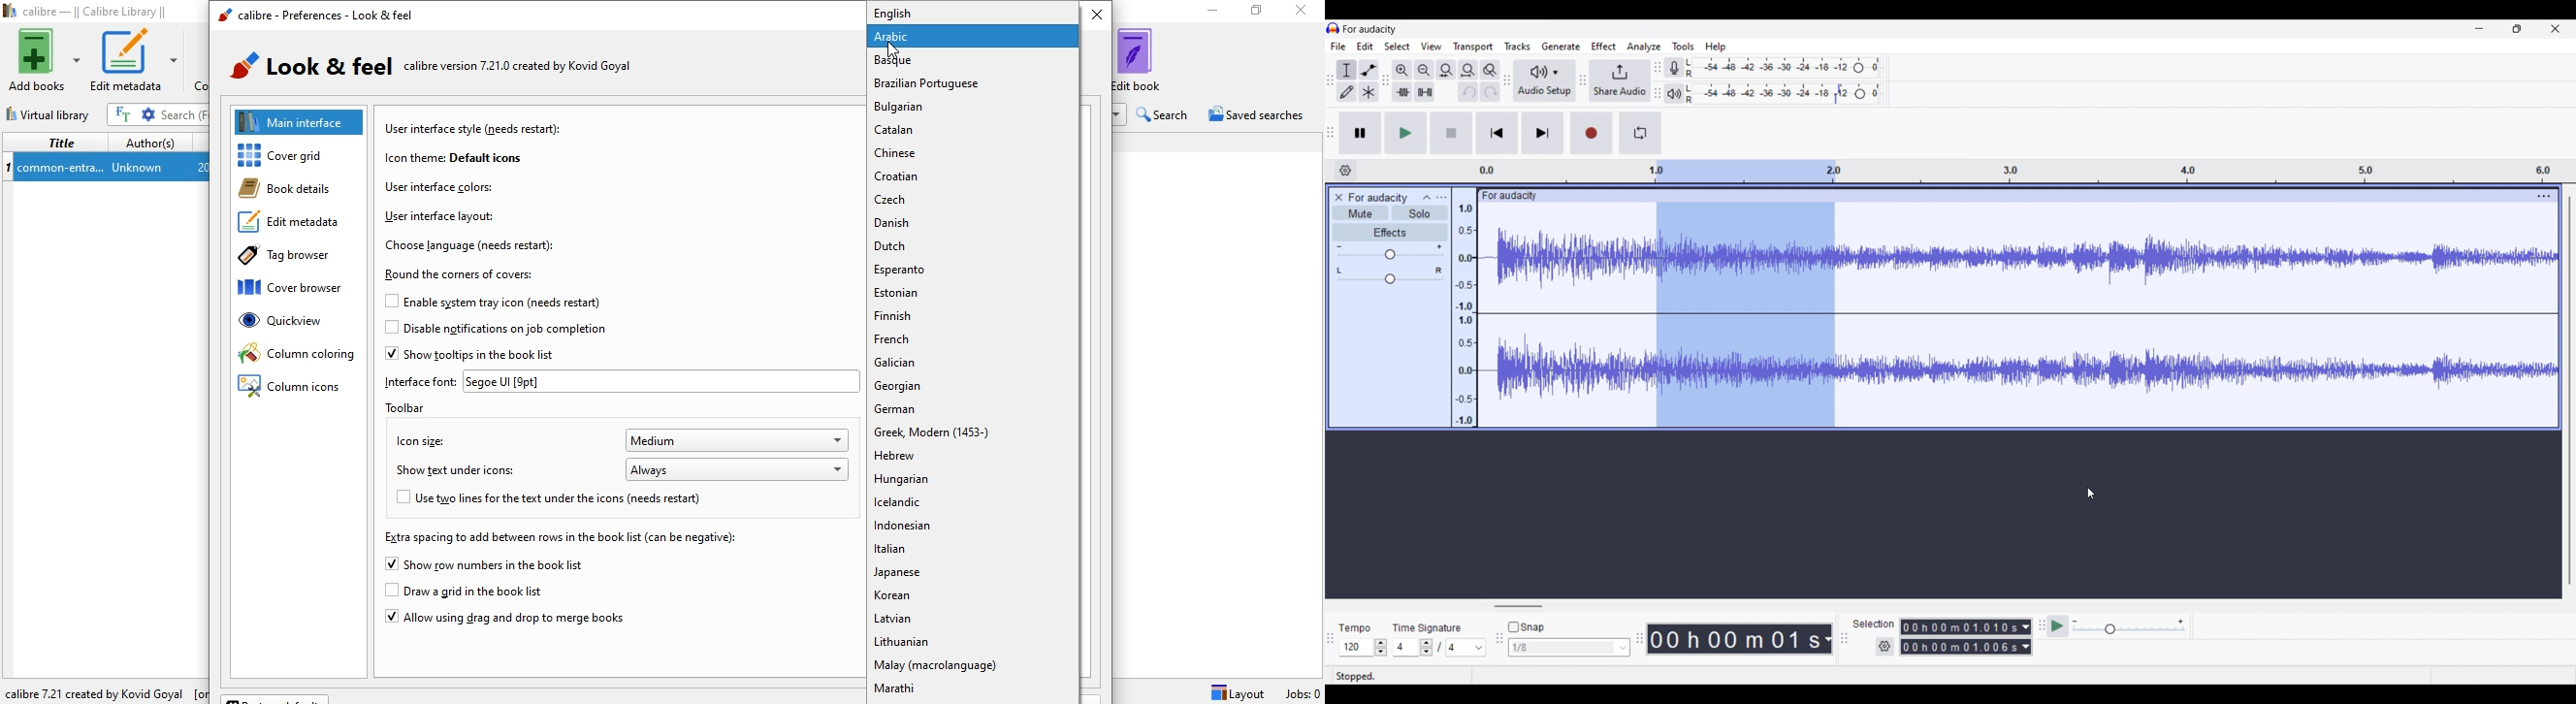 This screenshot has height=728, width=2576. What do you see at coordinates (975, 389) in the screenshot?
I see `georgian` at bounding box center [975, 389].